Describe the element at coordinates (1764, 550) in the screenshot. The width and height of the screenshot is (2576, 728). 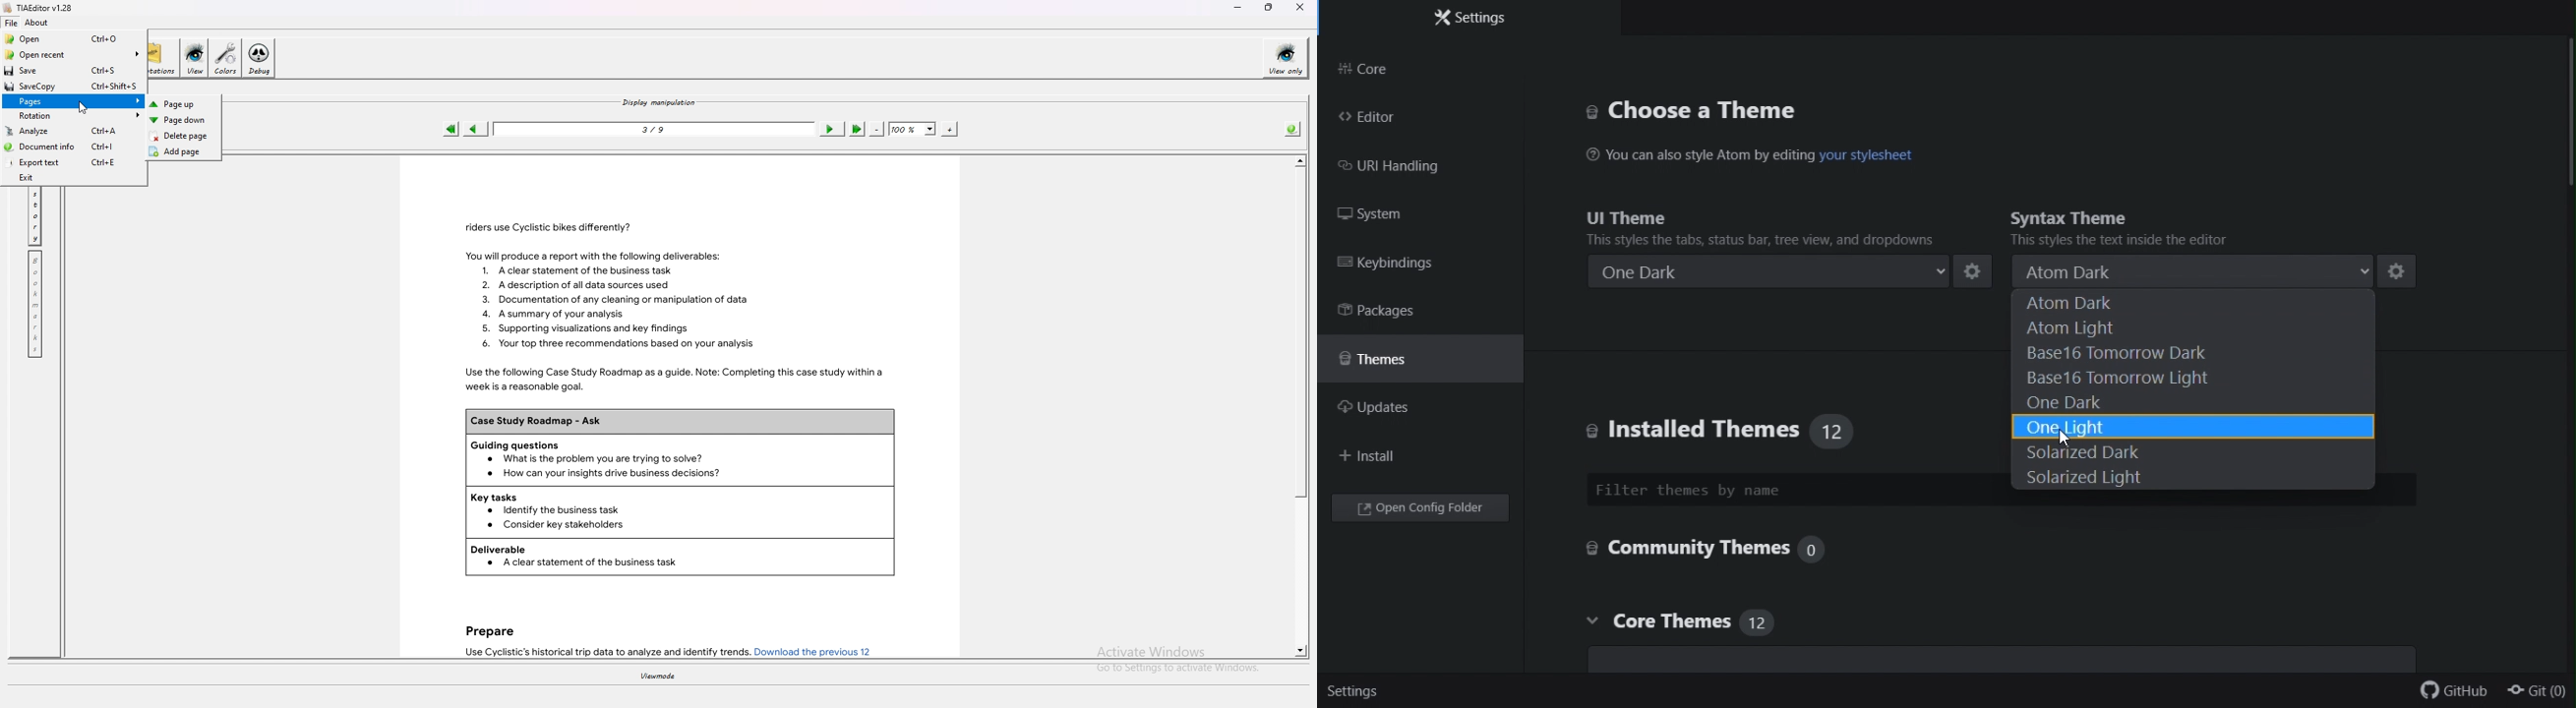
I see `Community themes` at that location.